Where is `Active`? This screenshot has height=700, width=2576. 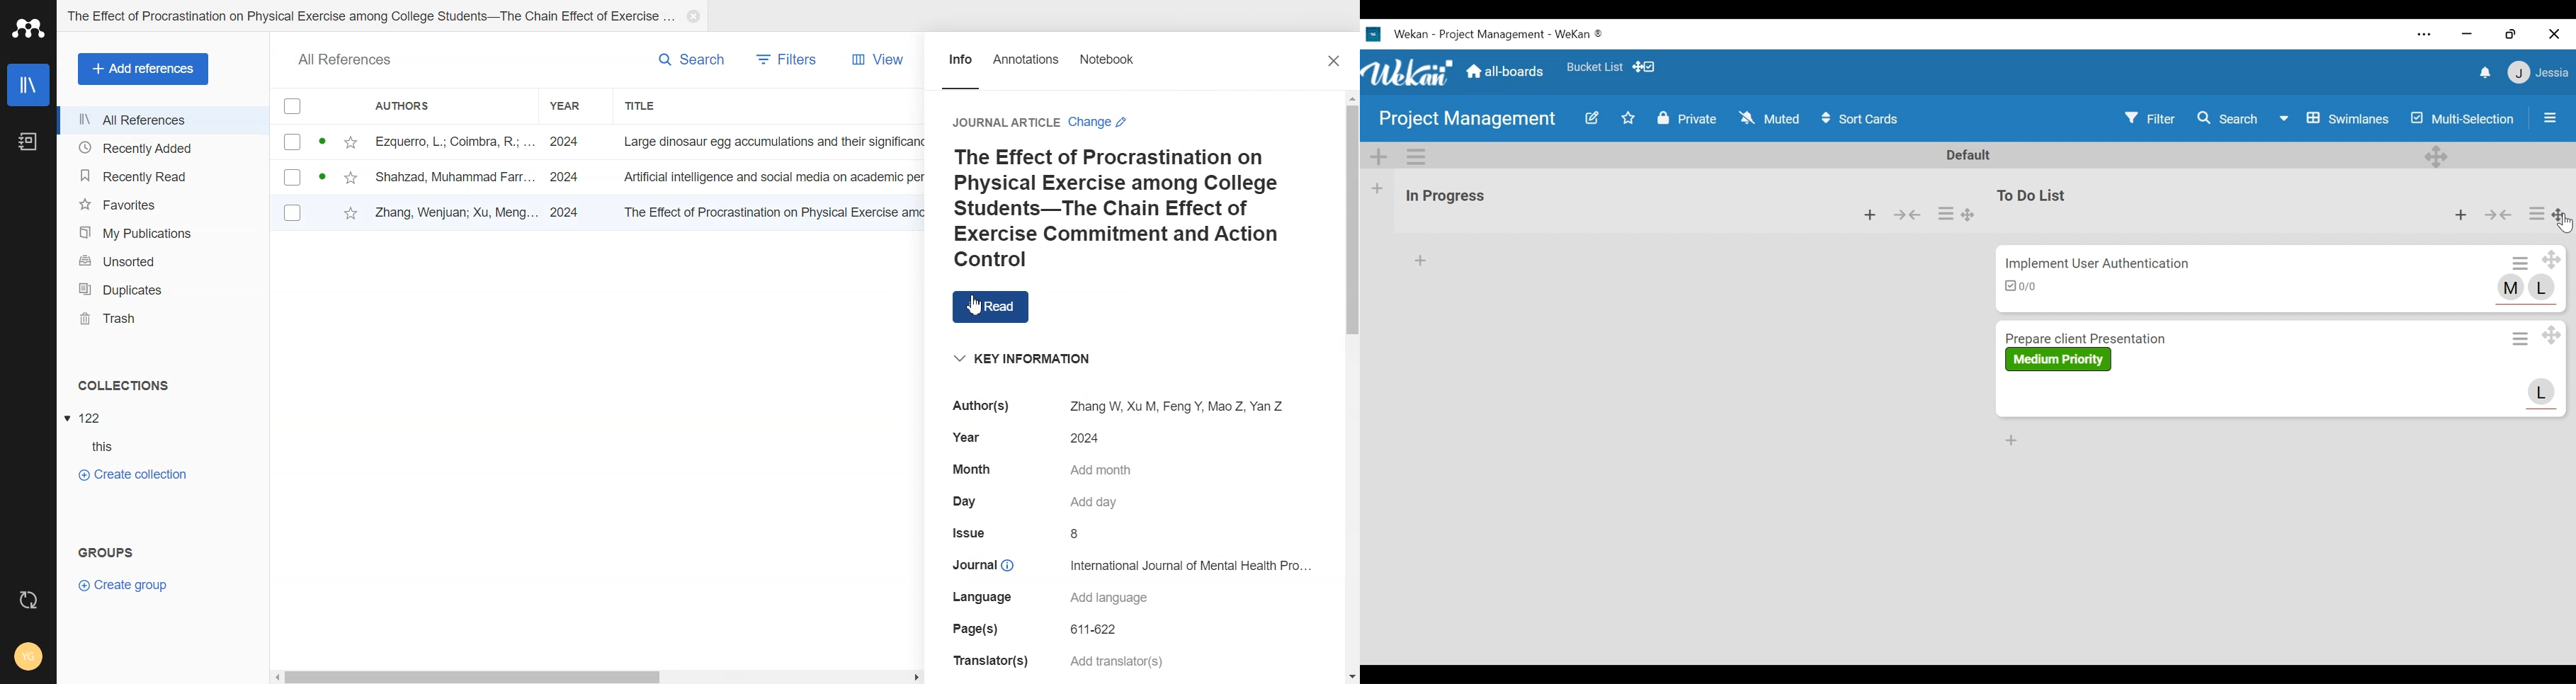
Active is located at coordinates (322, 138).